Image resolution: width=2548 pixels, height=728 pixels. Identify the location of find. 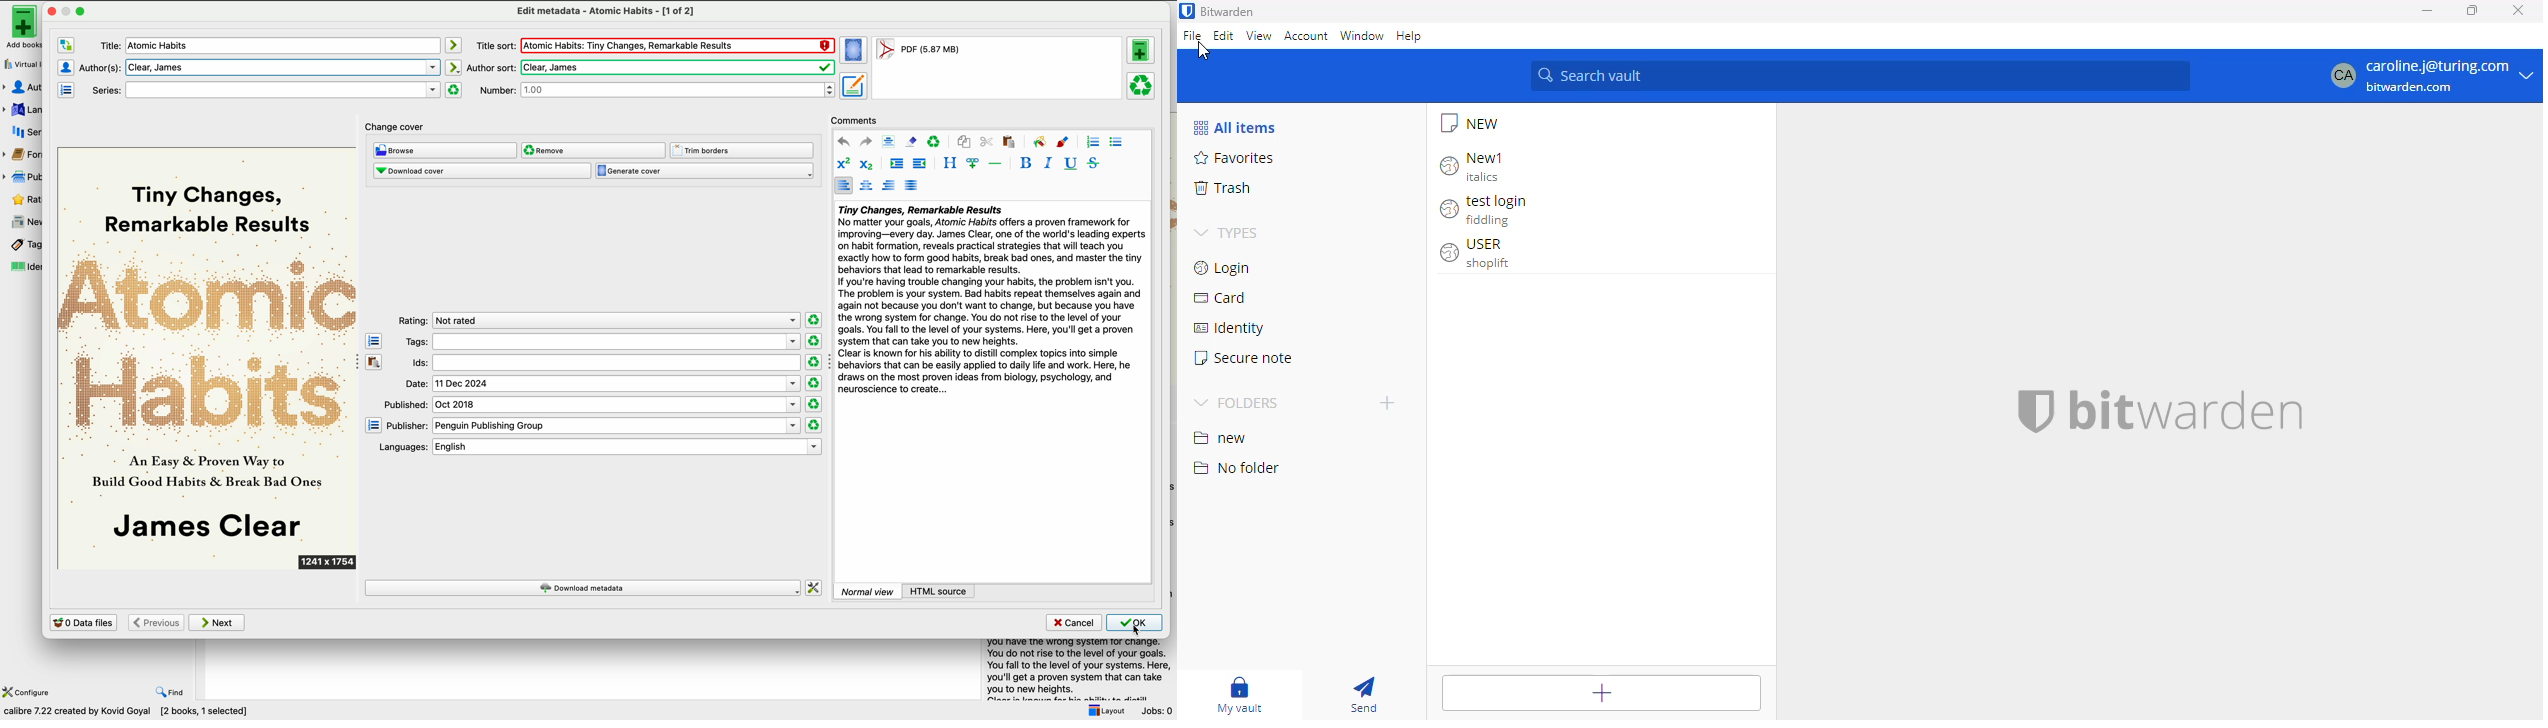
(171, 693).